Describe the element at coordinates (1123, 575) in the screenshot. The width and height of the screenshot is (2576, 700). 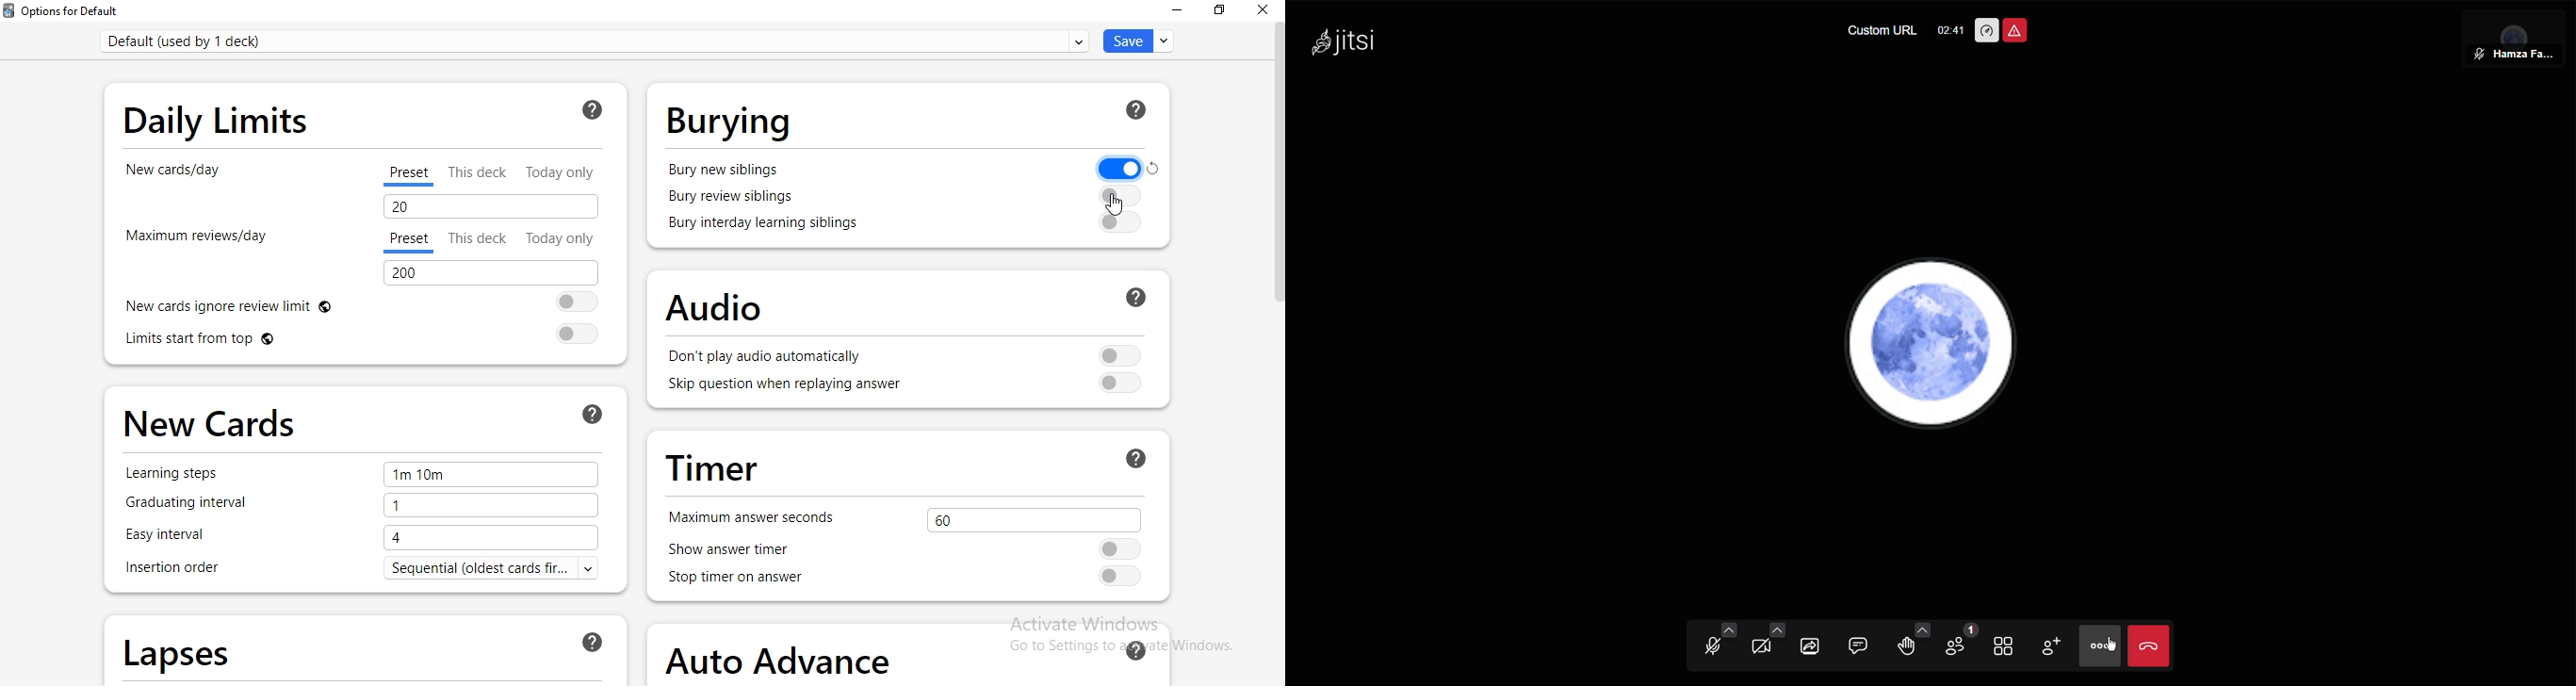
I see `toggle` at that location.